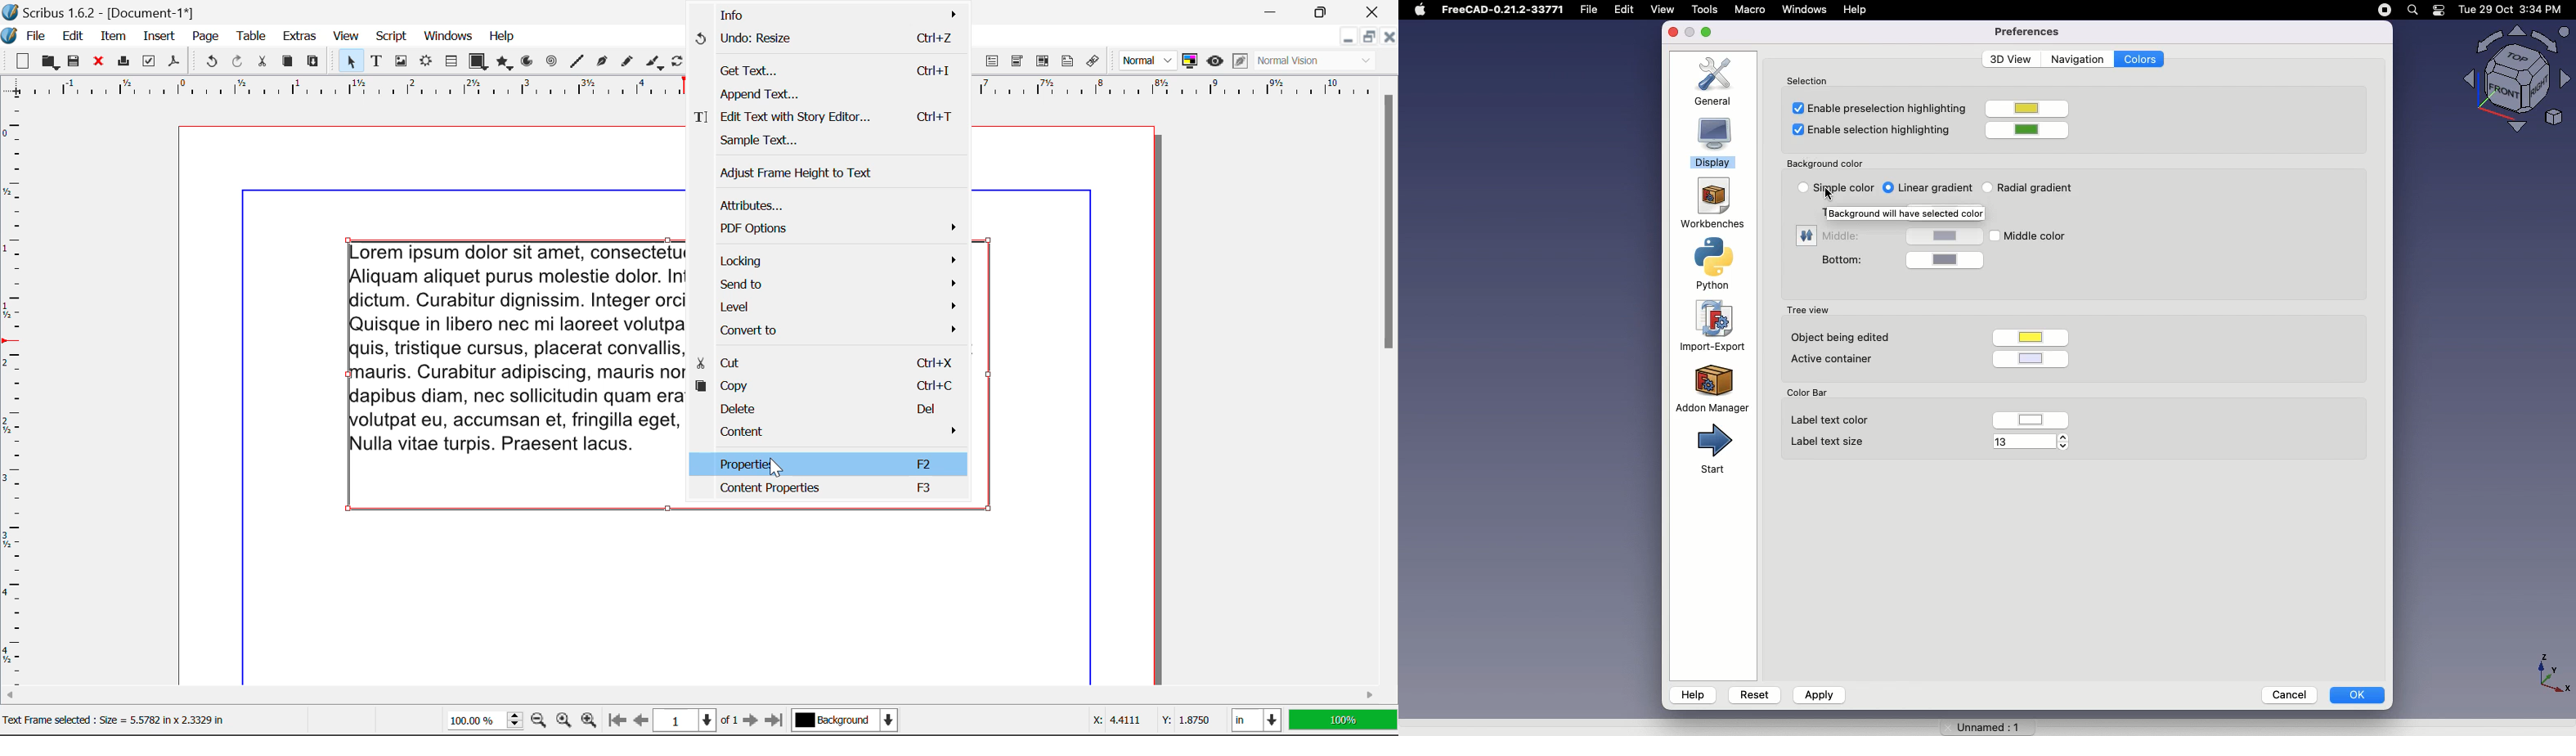  Describe the element at coordinates (1940, 186) in the screenshot. I see `Linear gradient` at that location.